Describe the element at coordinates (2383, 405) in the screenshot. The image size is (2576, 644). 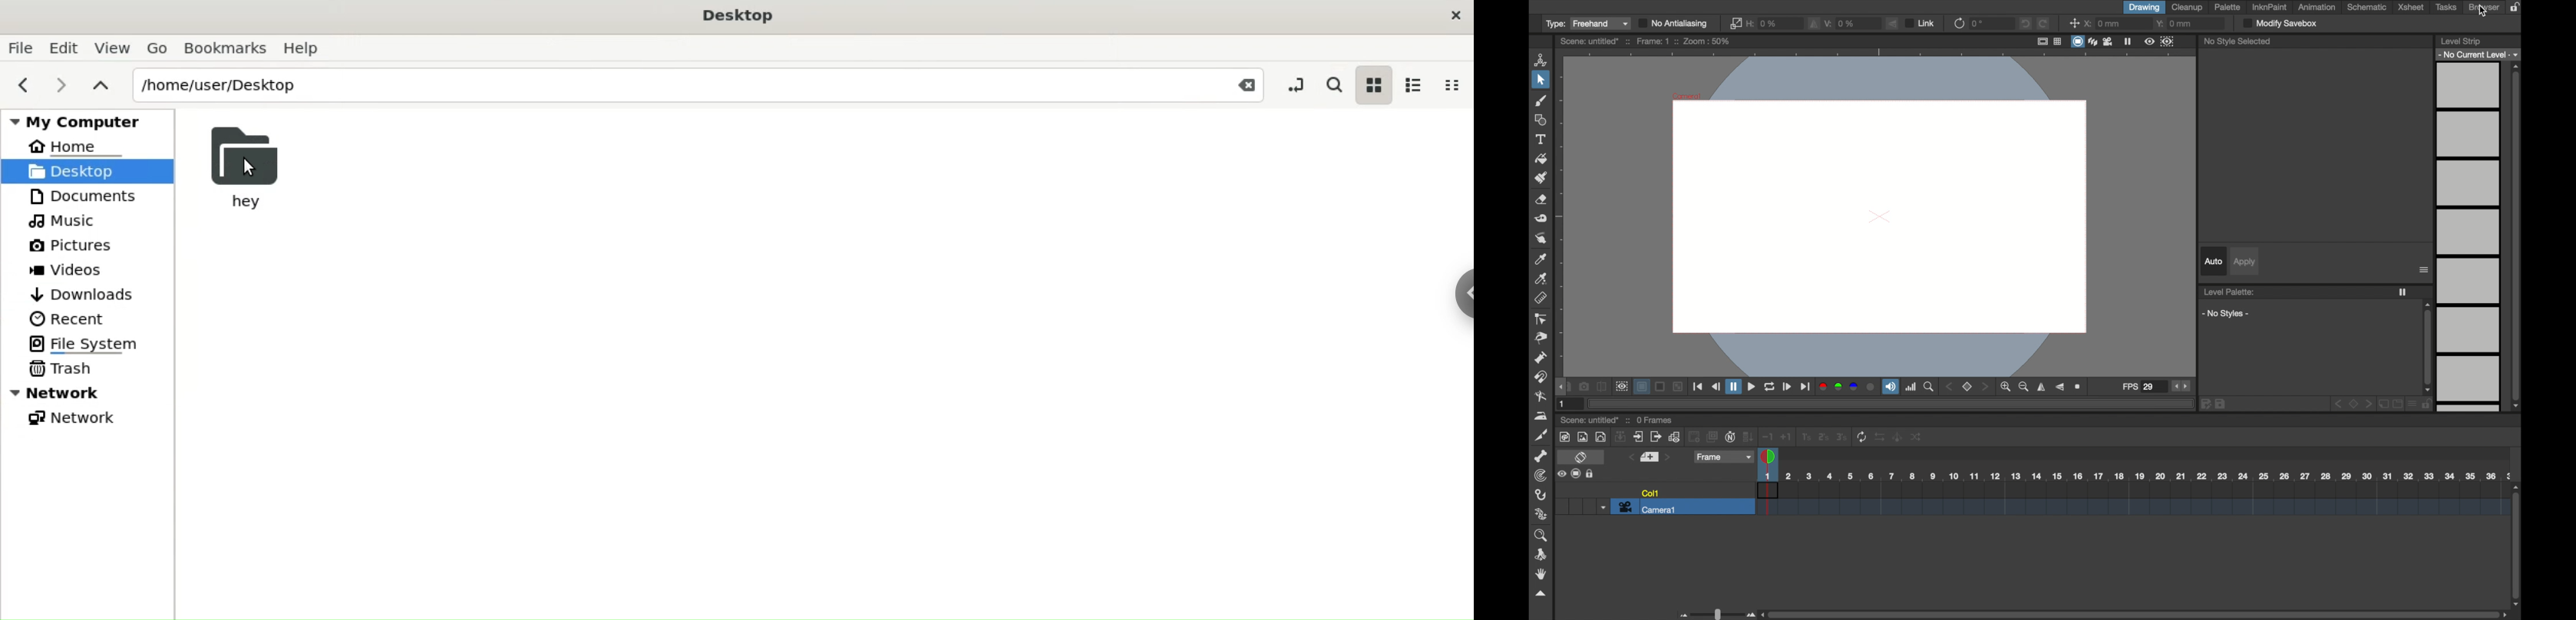
I see `new page` at that location.